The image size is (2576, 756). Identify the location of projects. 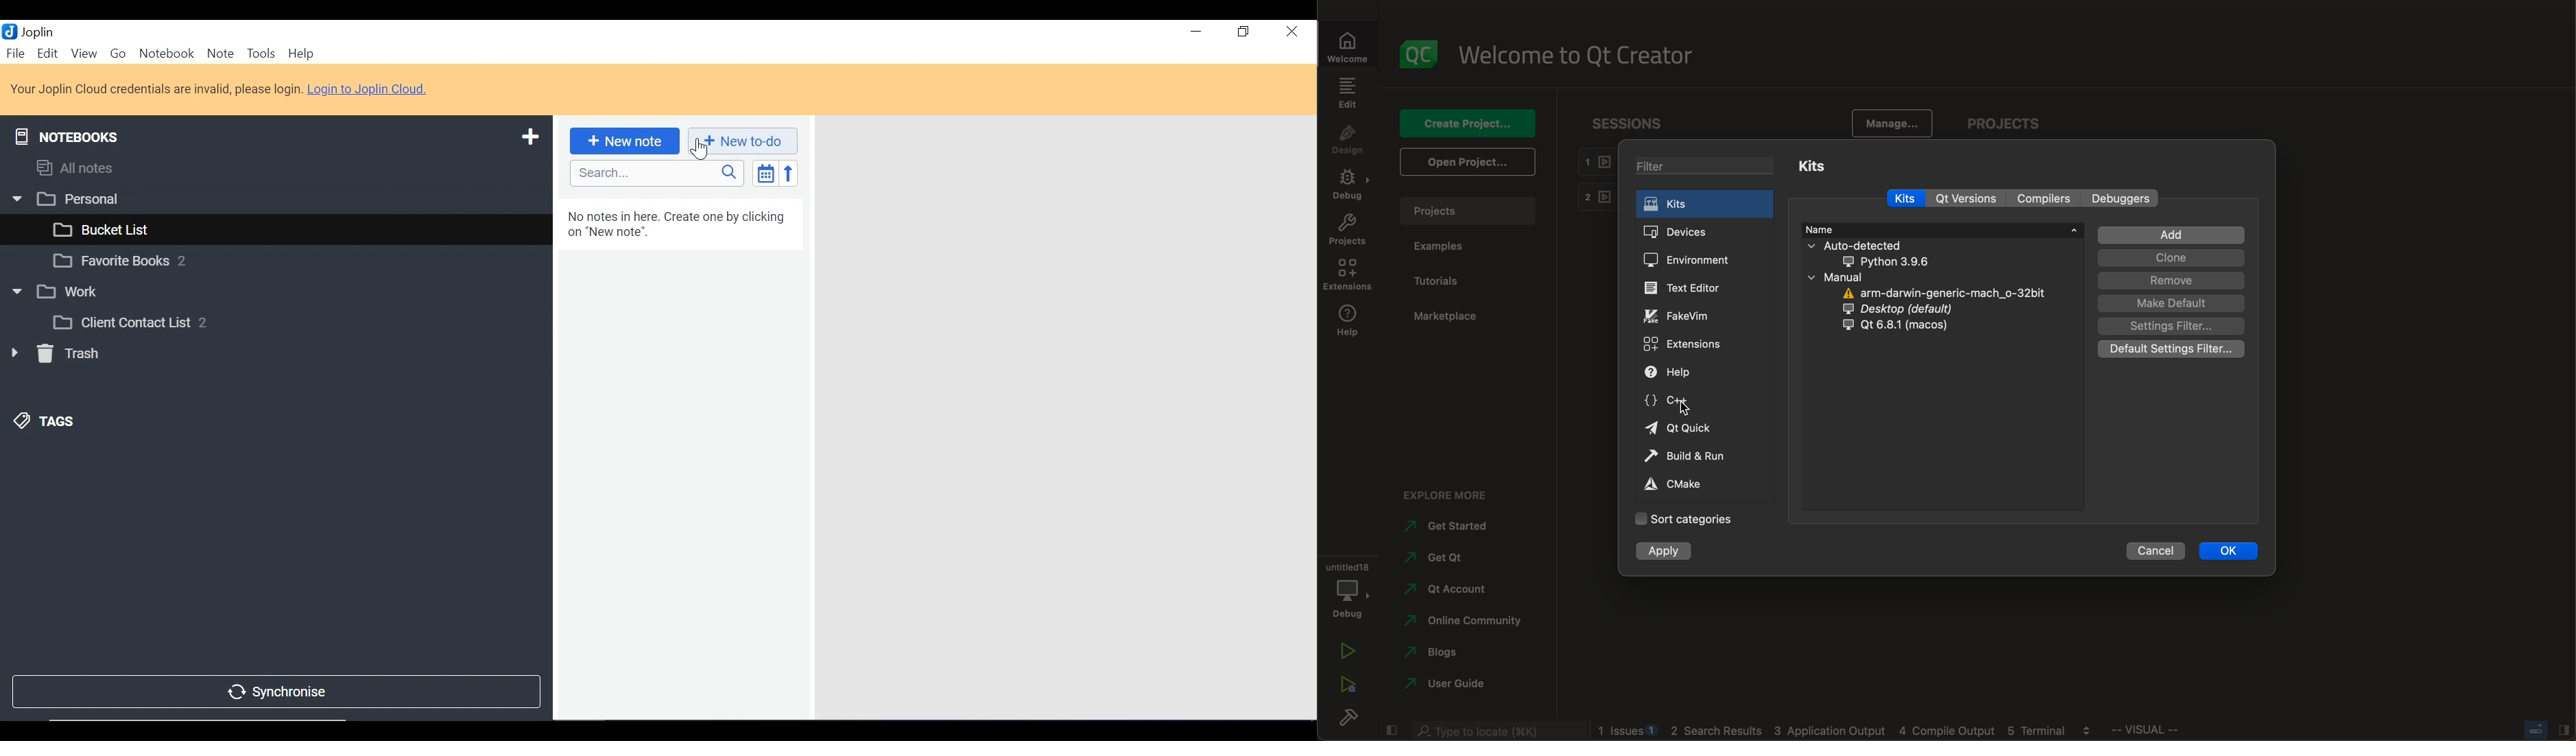
(2009, 125).